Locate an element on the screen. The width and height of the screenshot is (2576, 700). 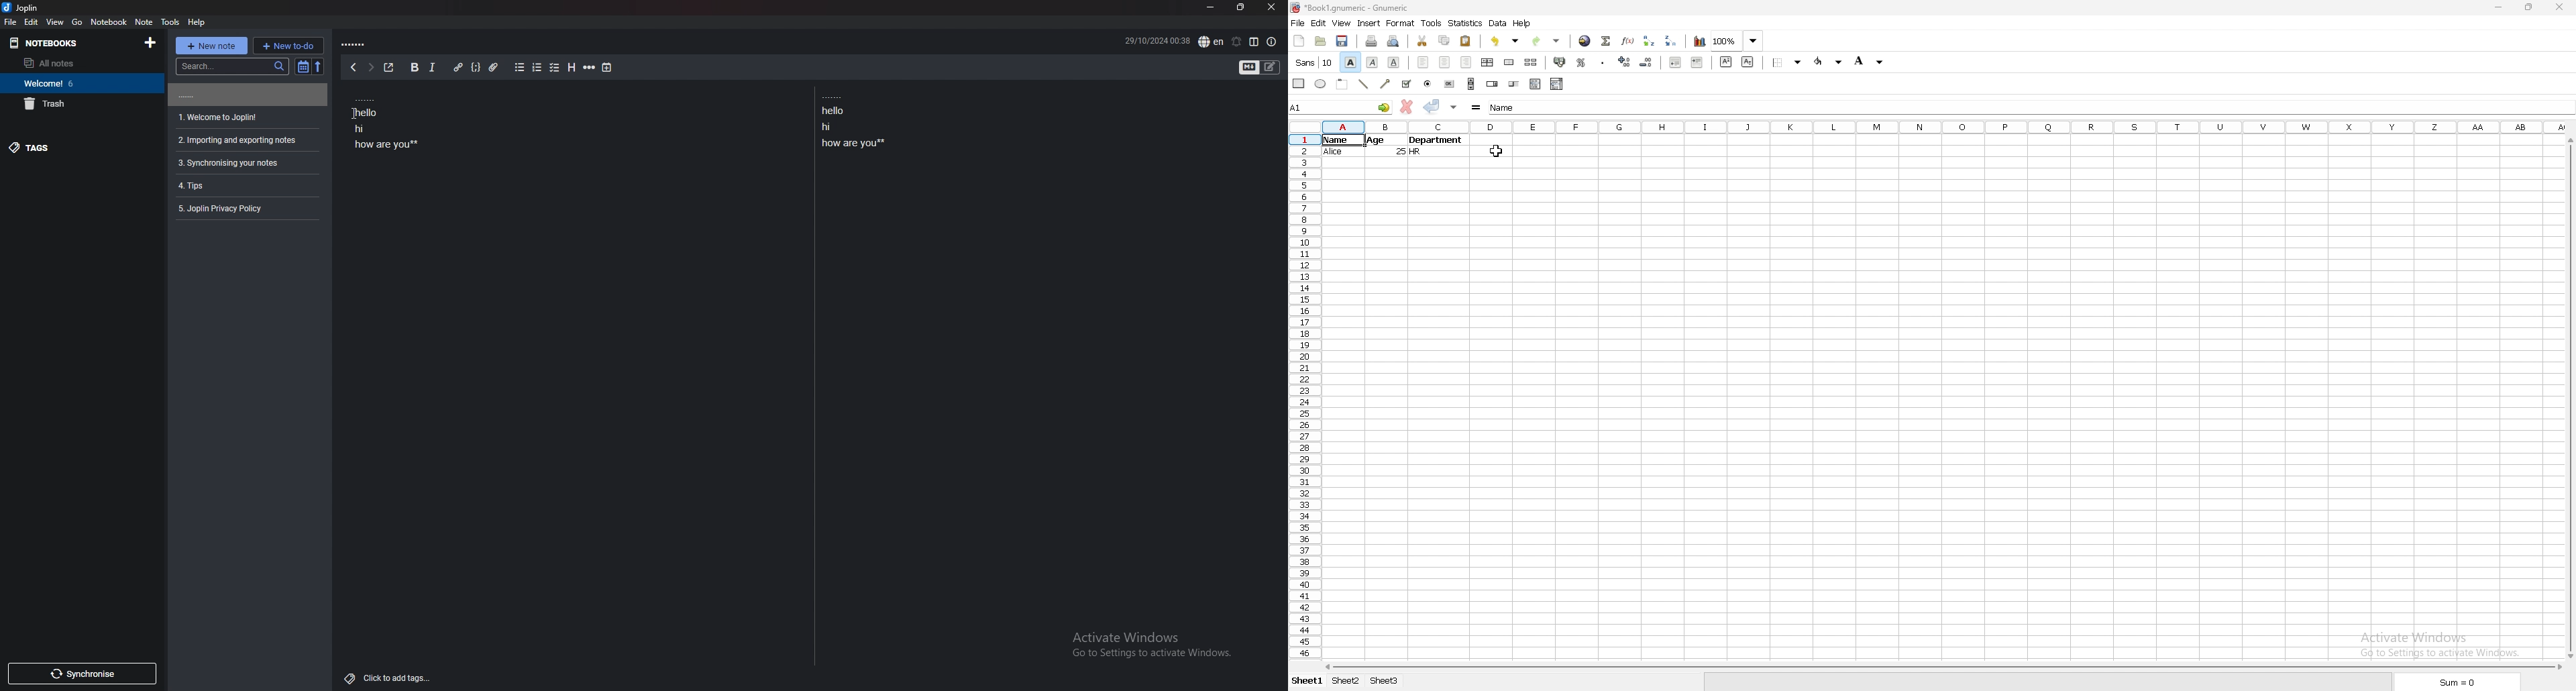
slider is located at coordinates (1513, 85).